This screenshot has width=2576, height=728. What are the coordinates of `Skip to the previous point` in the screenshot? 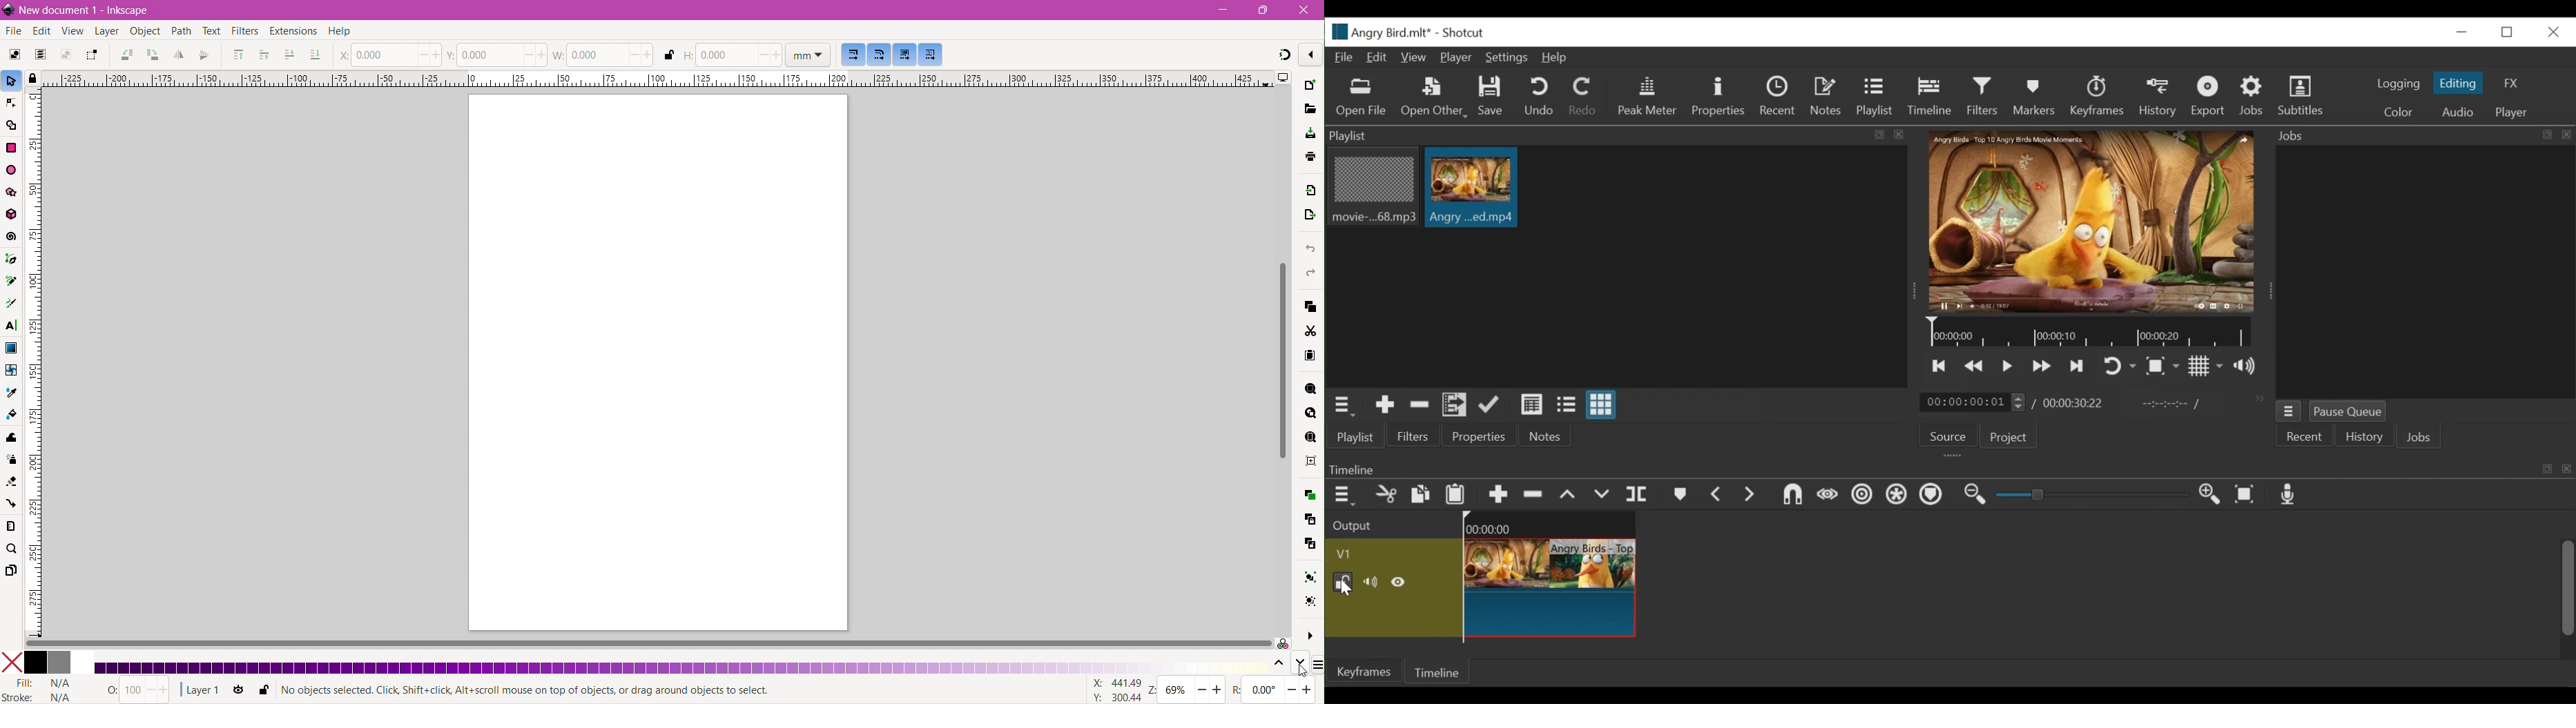 It's located at (1939, 367).